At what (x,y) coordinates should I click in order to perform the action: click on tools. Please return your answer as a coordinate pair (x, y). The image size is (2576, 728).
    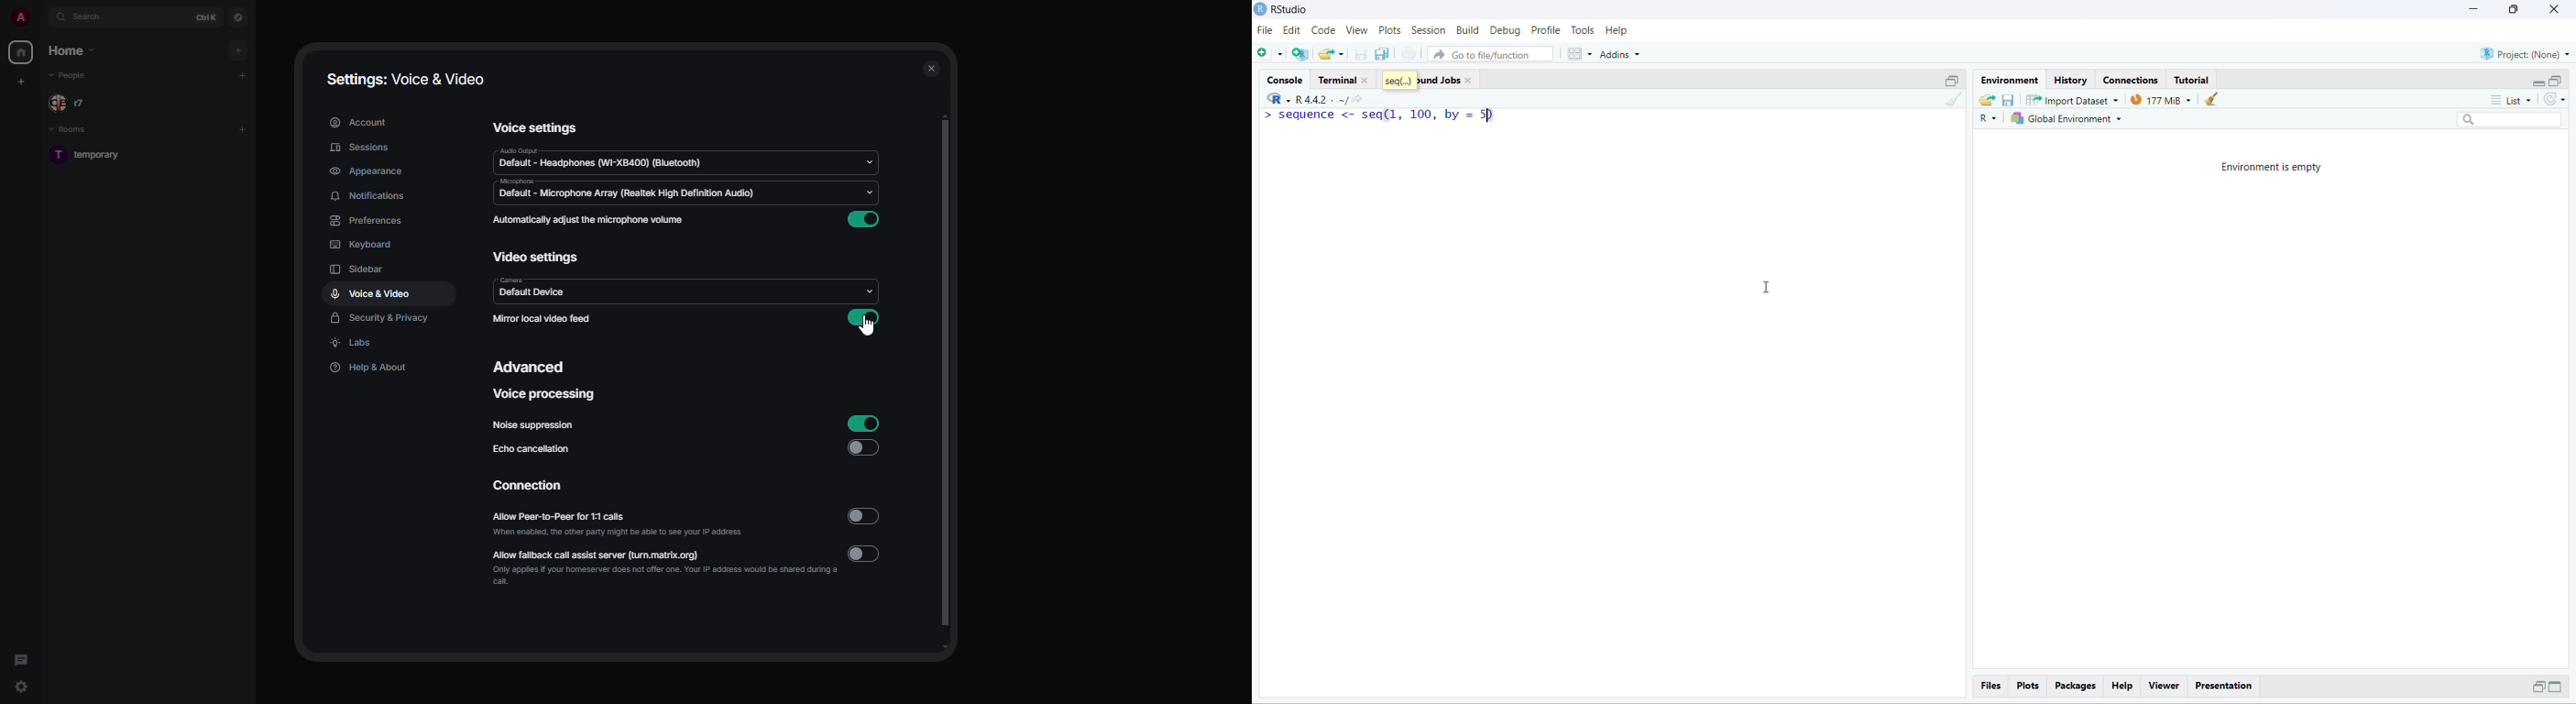
    Looking at the image, I should click on (1584, 30).